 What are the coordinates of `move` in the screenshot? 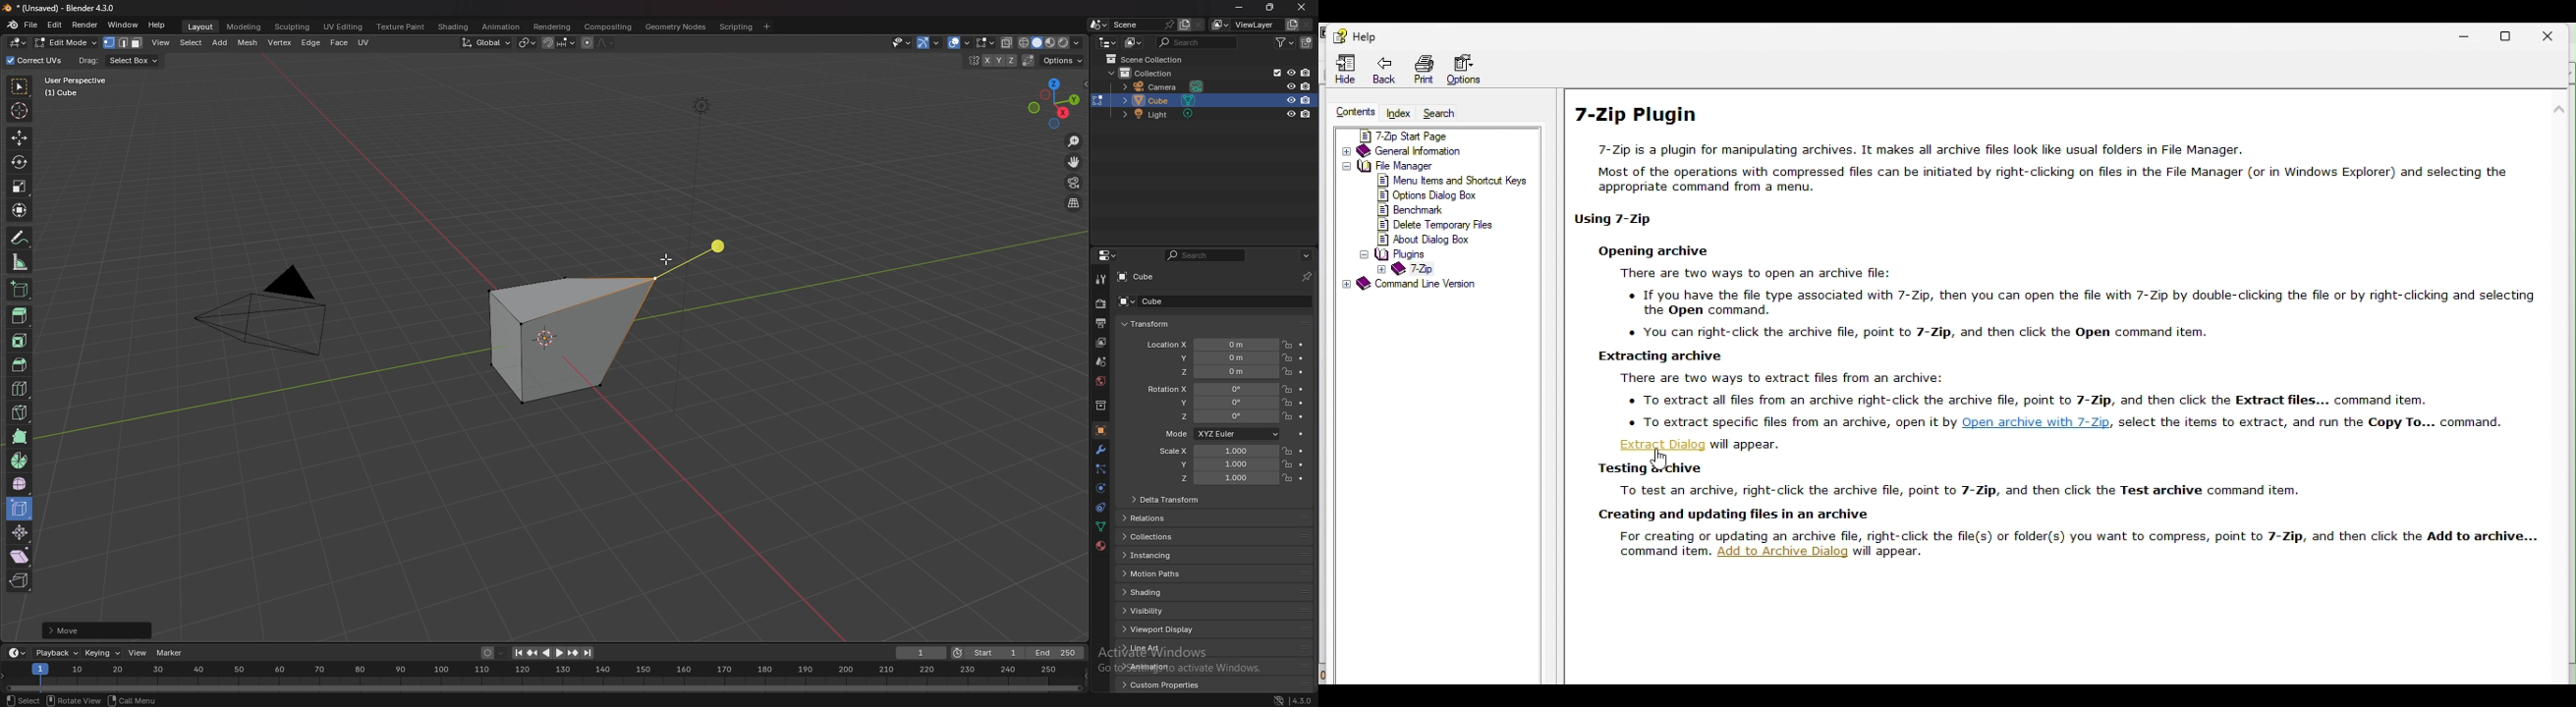 It's located at (20, 137).